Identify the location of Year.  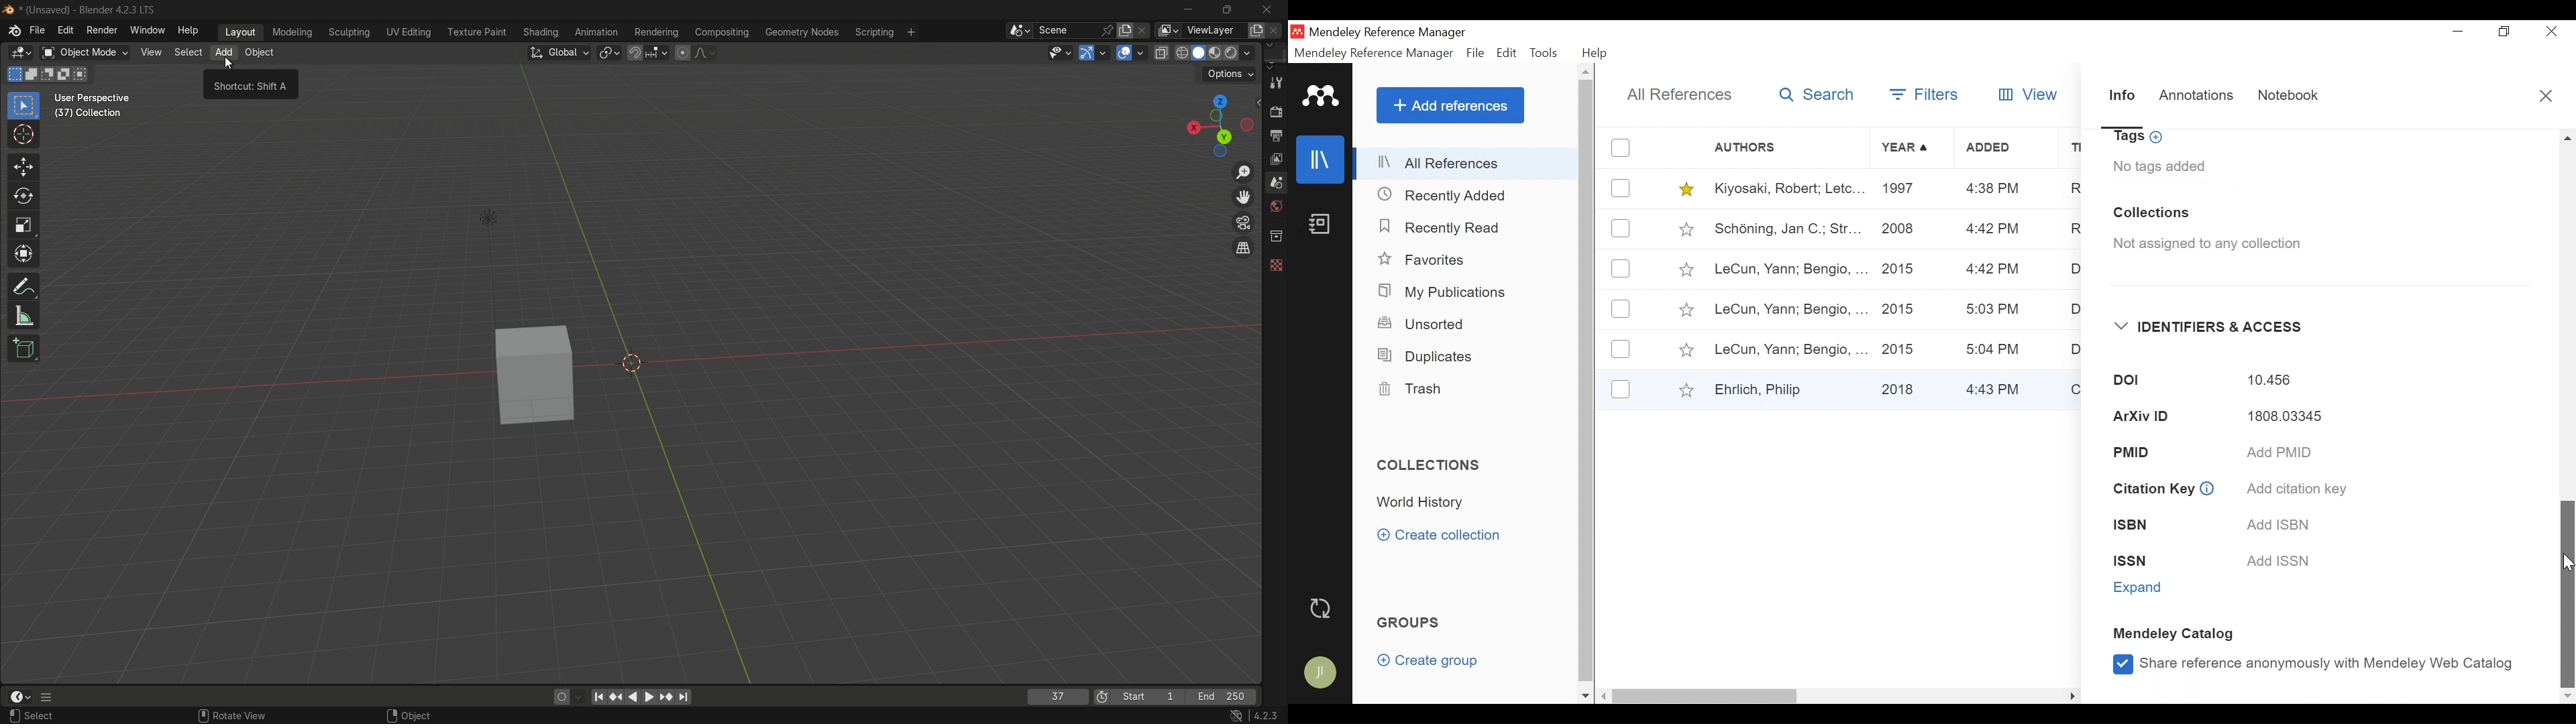
(1907, 148).